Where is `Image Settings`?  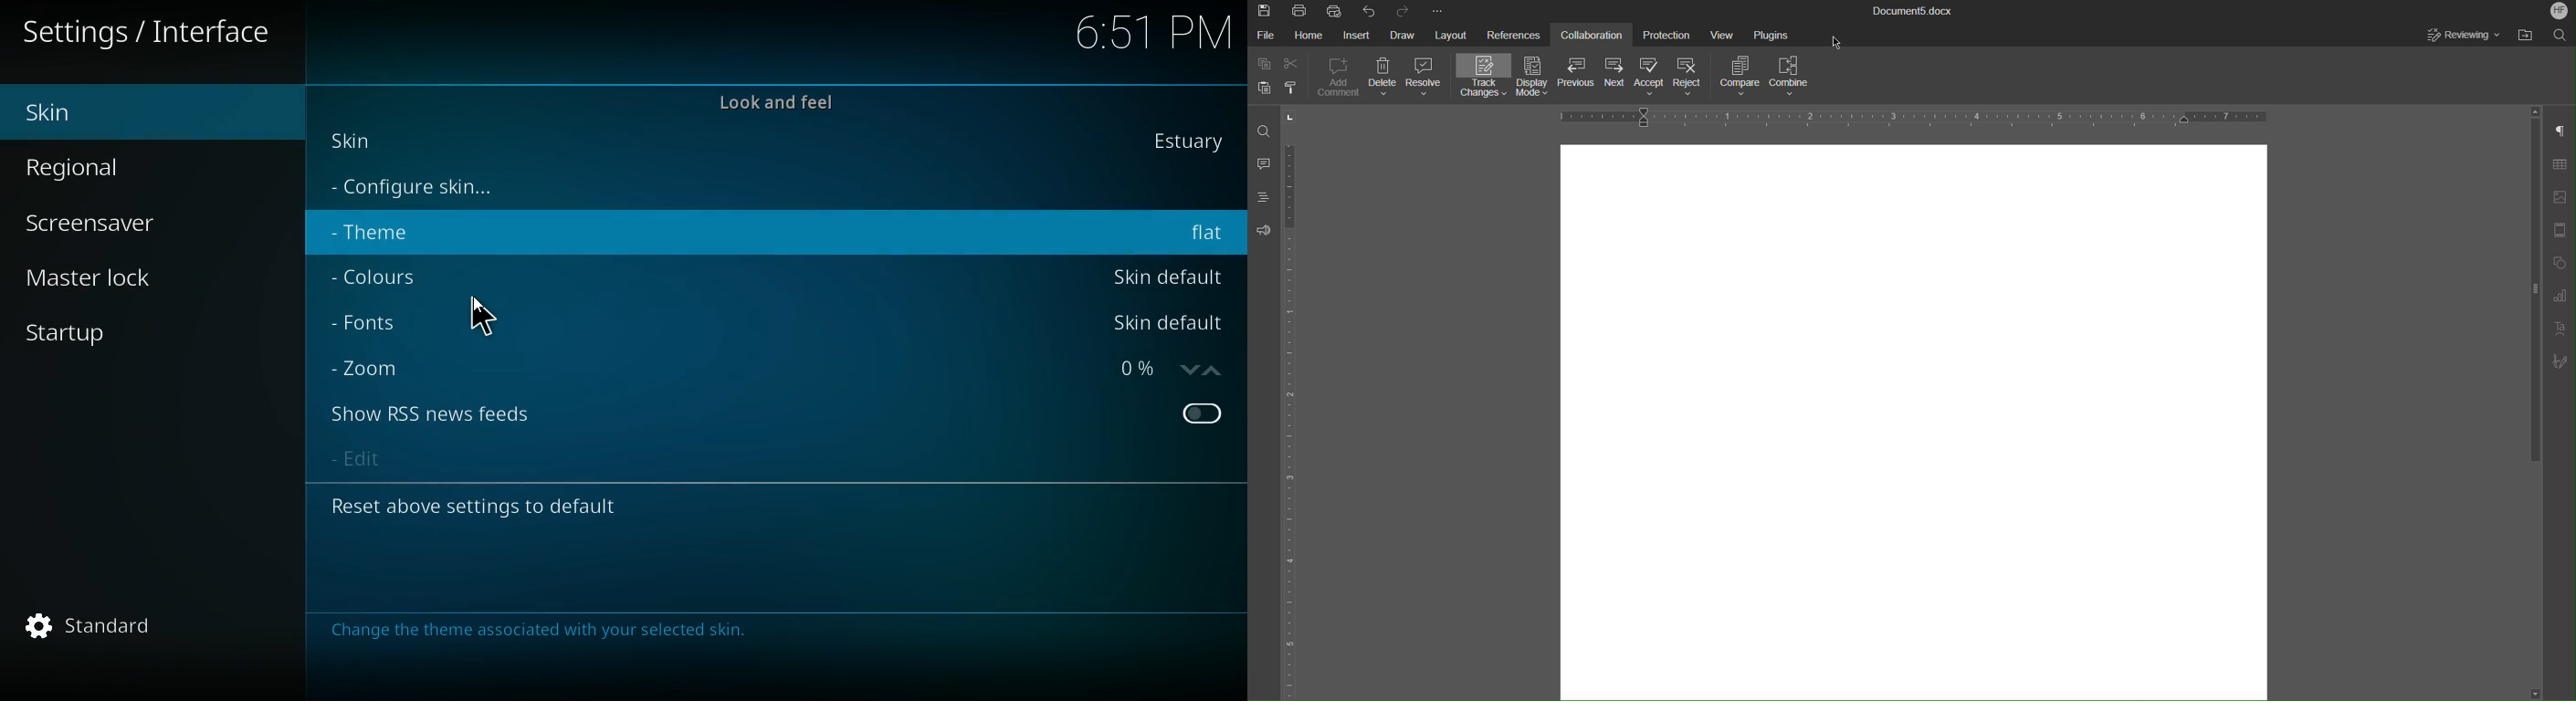
Image Settings is located at coordinates (2557, 200).